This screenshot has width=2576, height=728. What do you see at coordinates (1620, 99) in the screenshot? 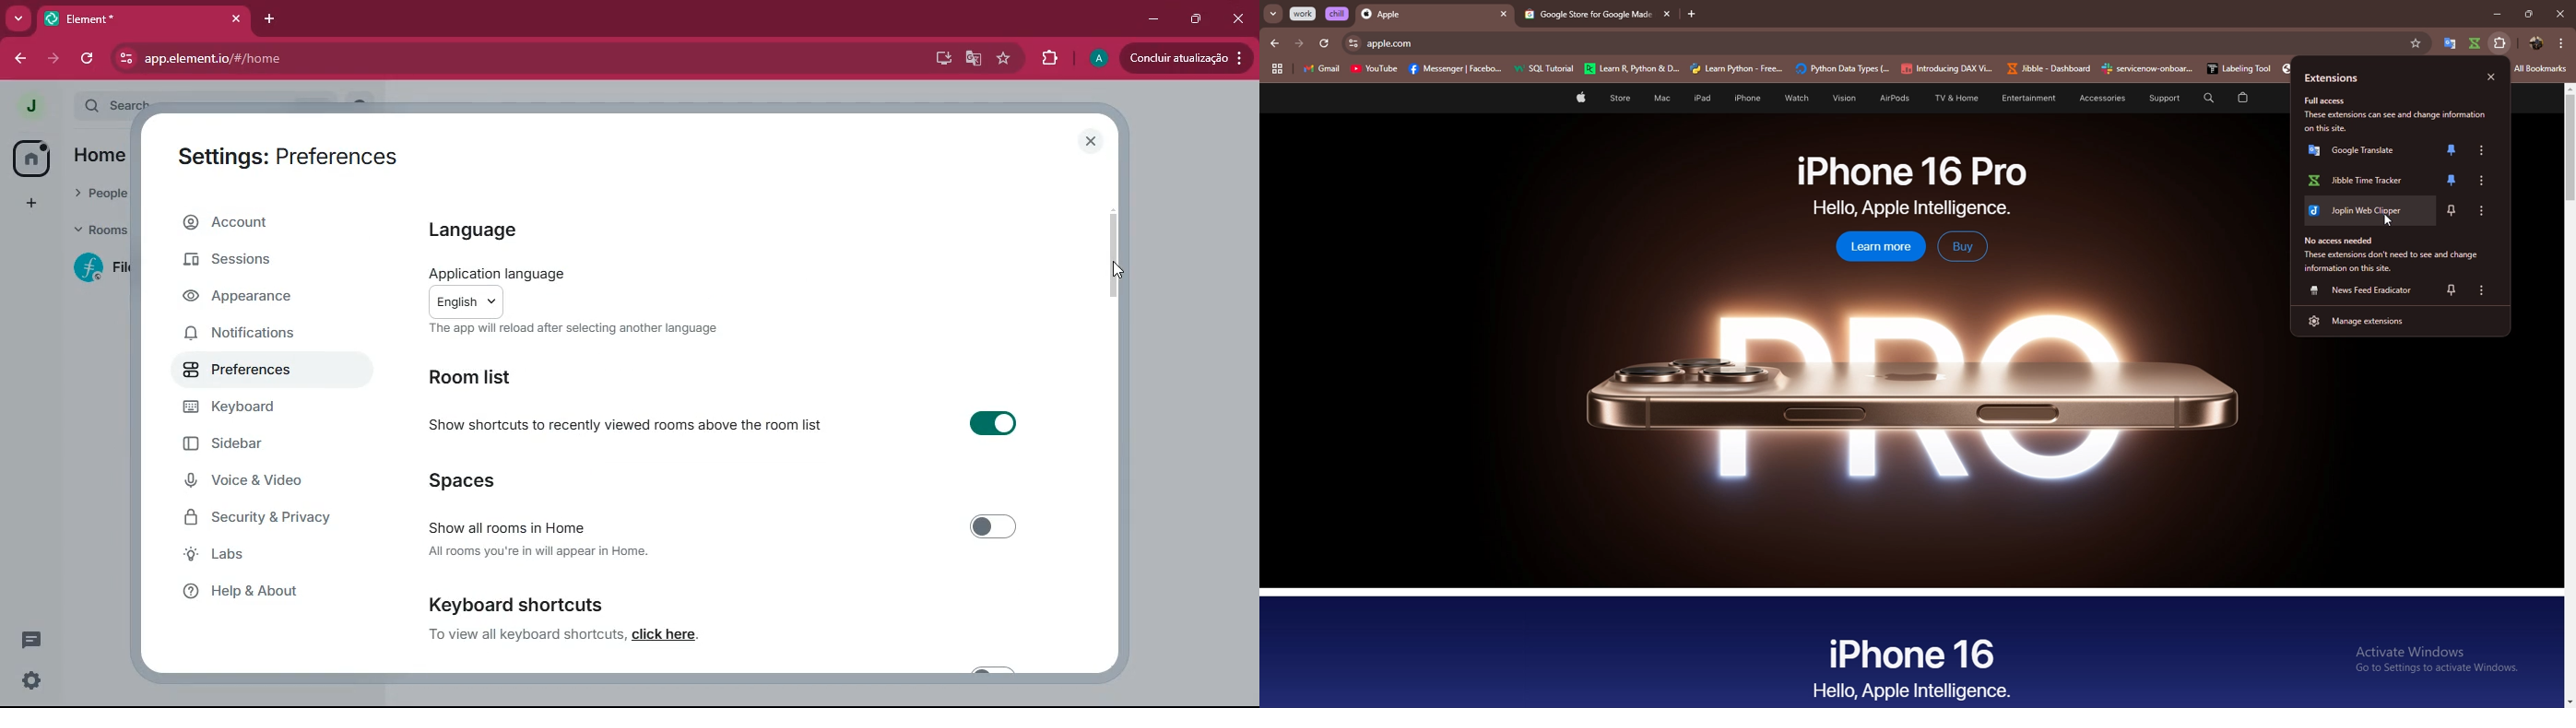
I see `Store` at bounding box center [1620, 99].